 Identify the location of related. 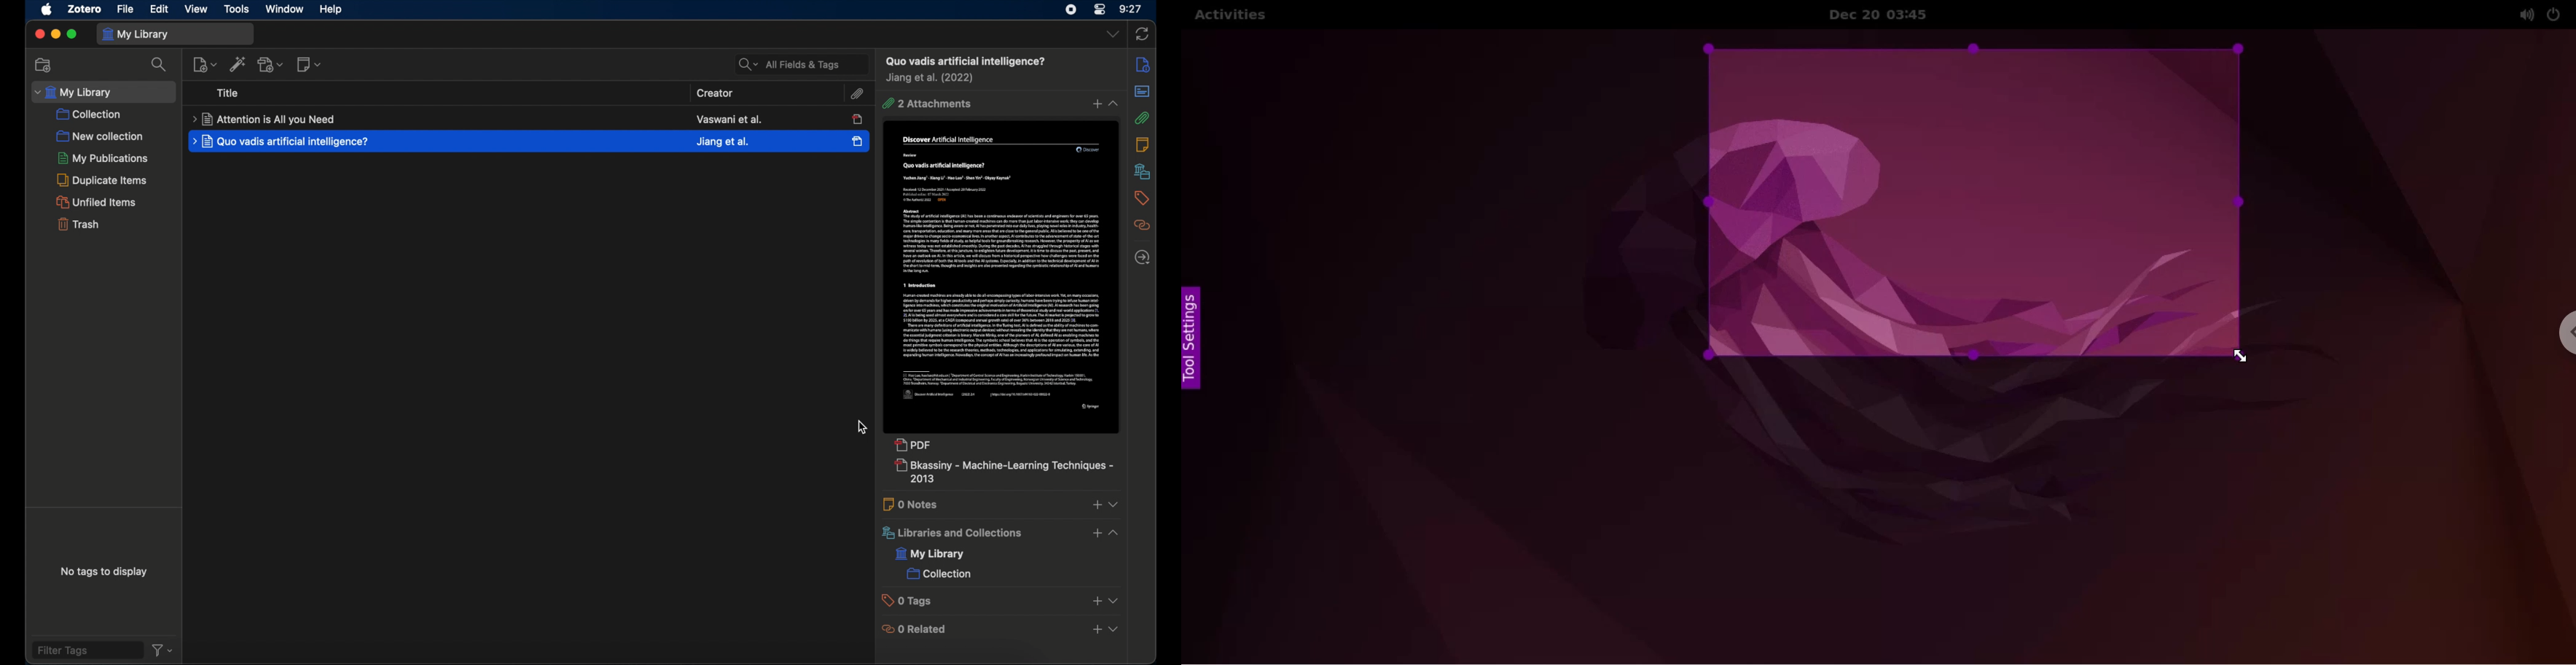
(1142, 225).